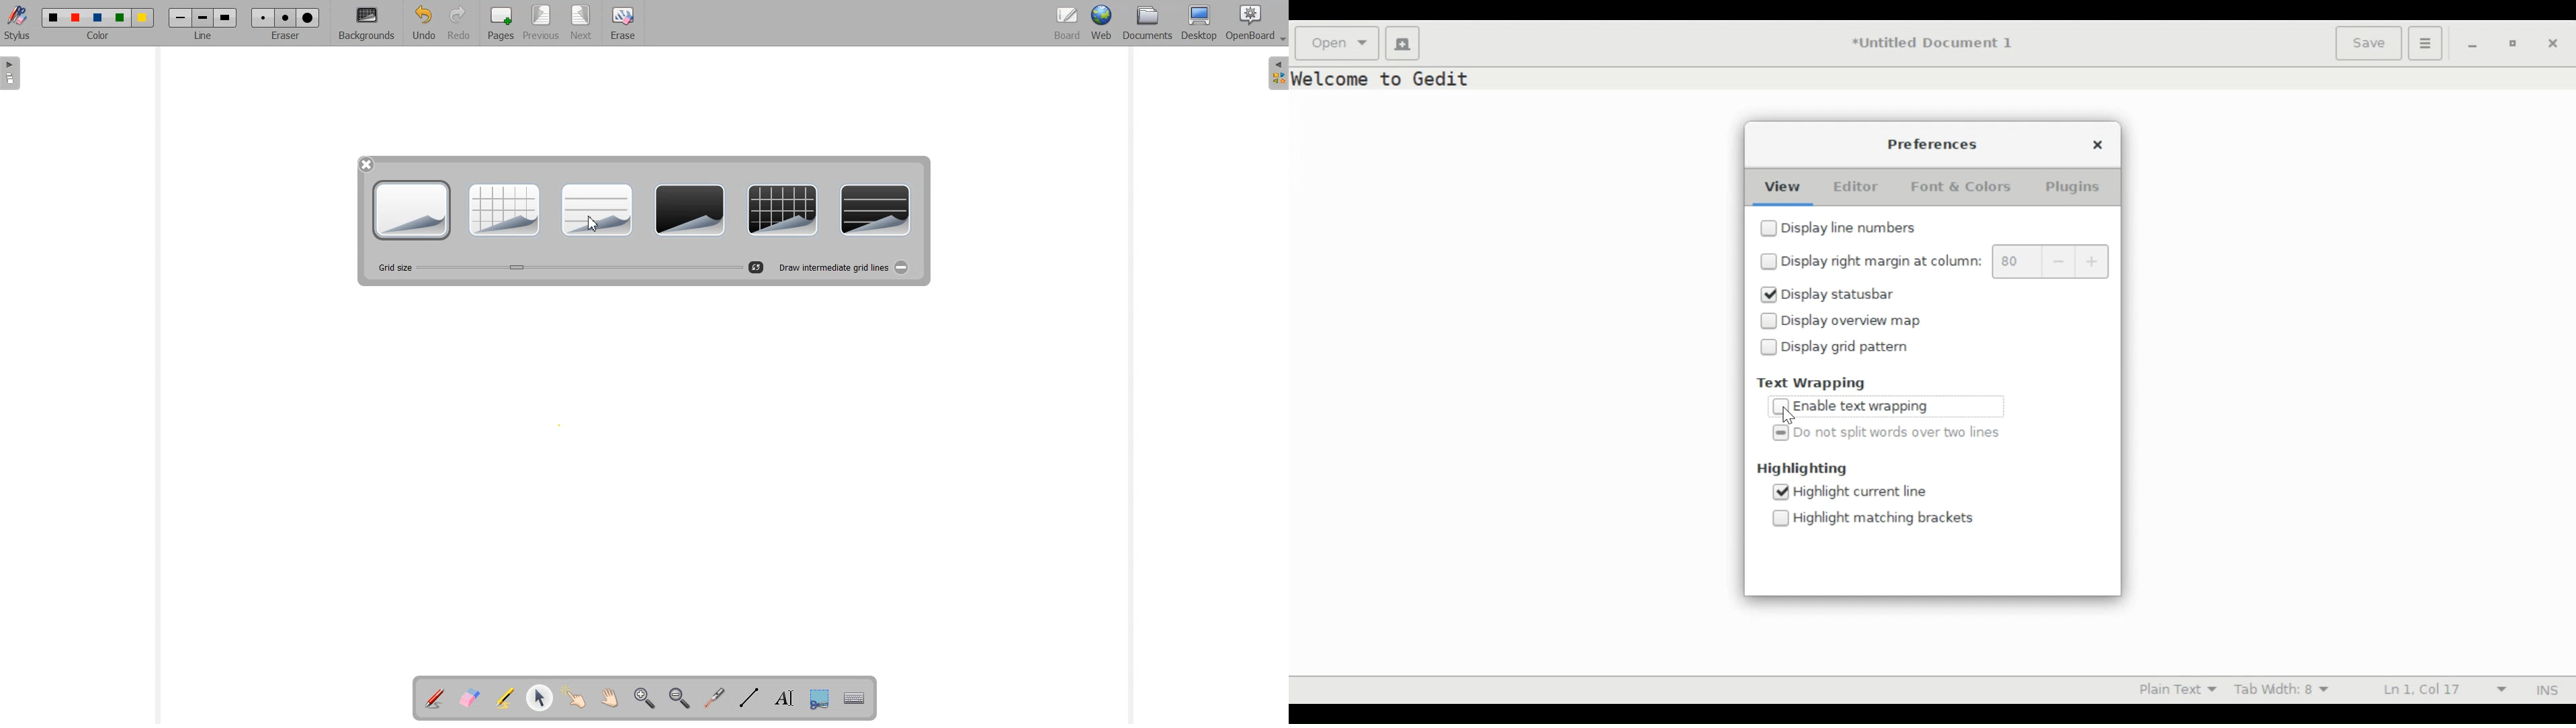 The image size is (2576, 728). Describe the element at coordinates (1769, 349) in the screenshot. I see `checkbox` at that location.